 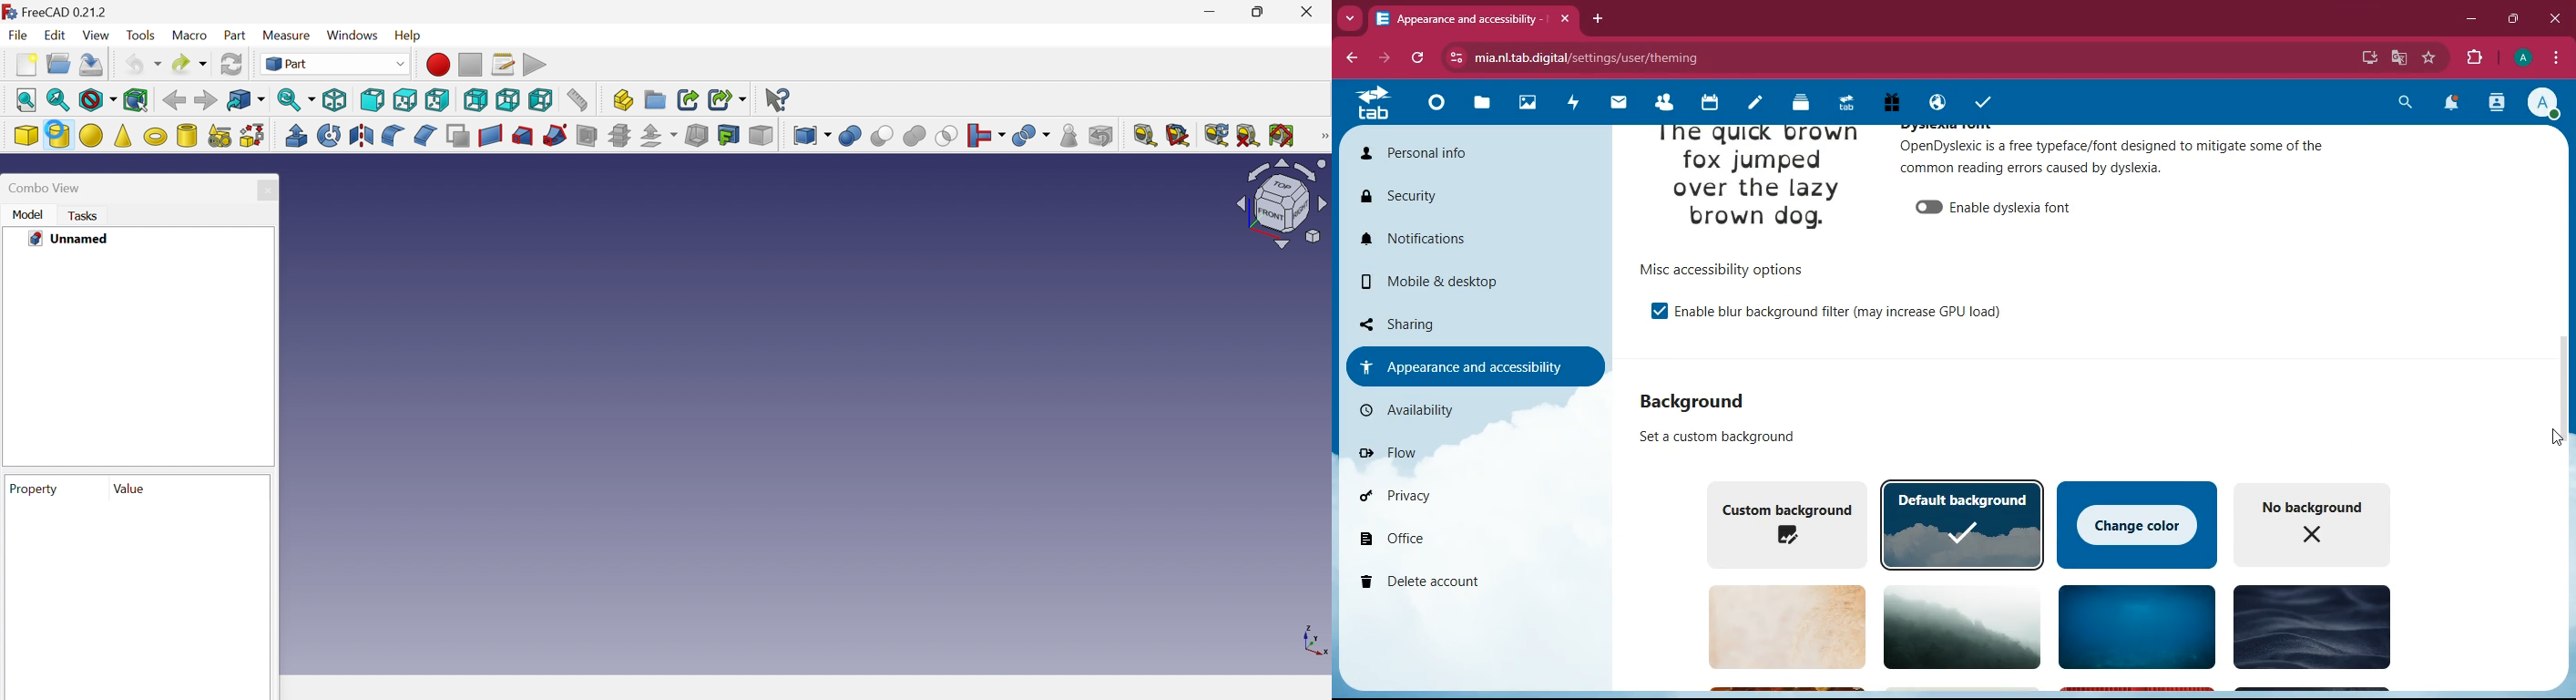 What do you see at coordinates (46, 188) in the screenshot?
I see `Combo view` at bounding box center [46, 188].